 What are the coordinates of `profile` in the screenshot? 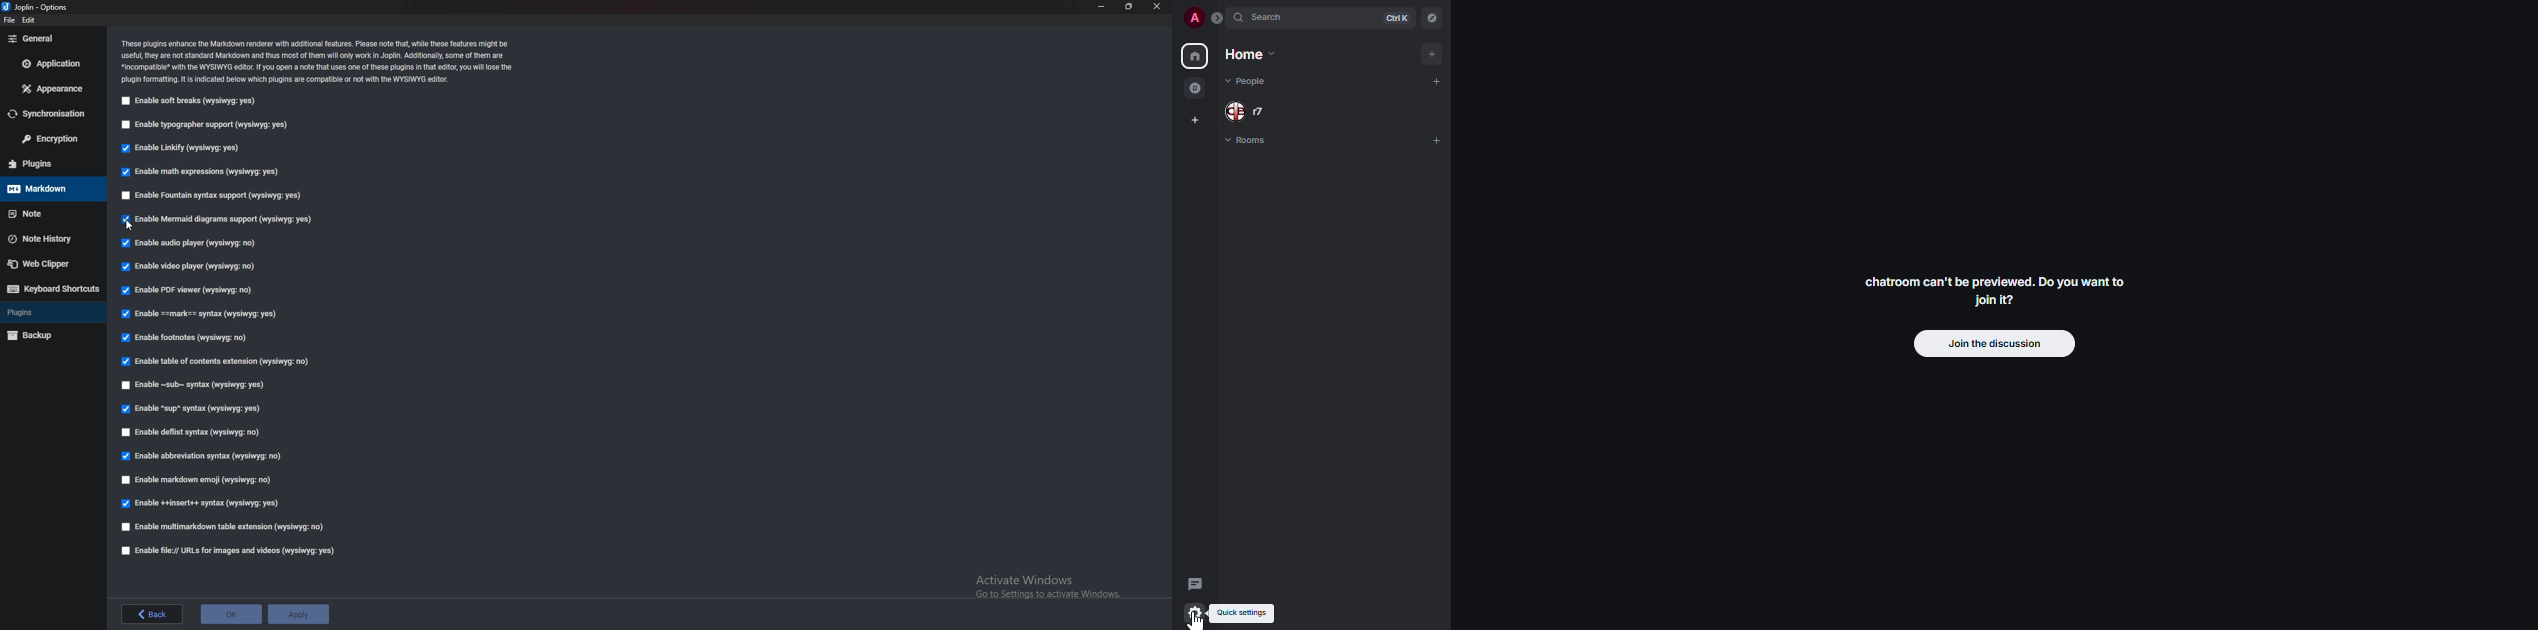 It's located at (1192, 18).